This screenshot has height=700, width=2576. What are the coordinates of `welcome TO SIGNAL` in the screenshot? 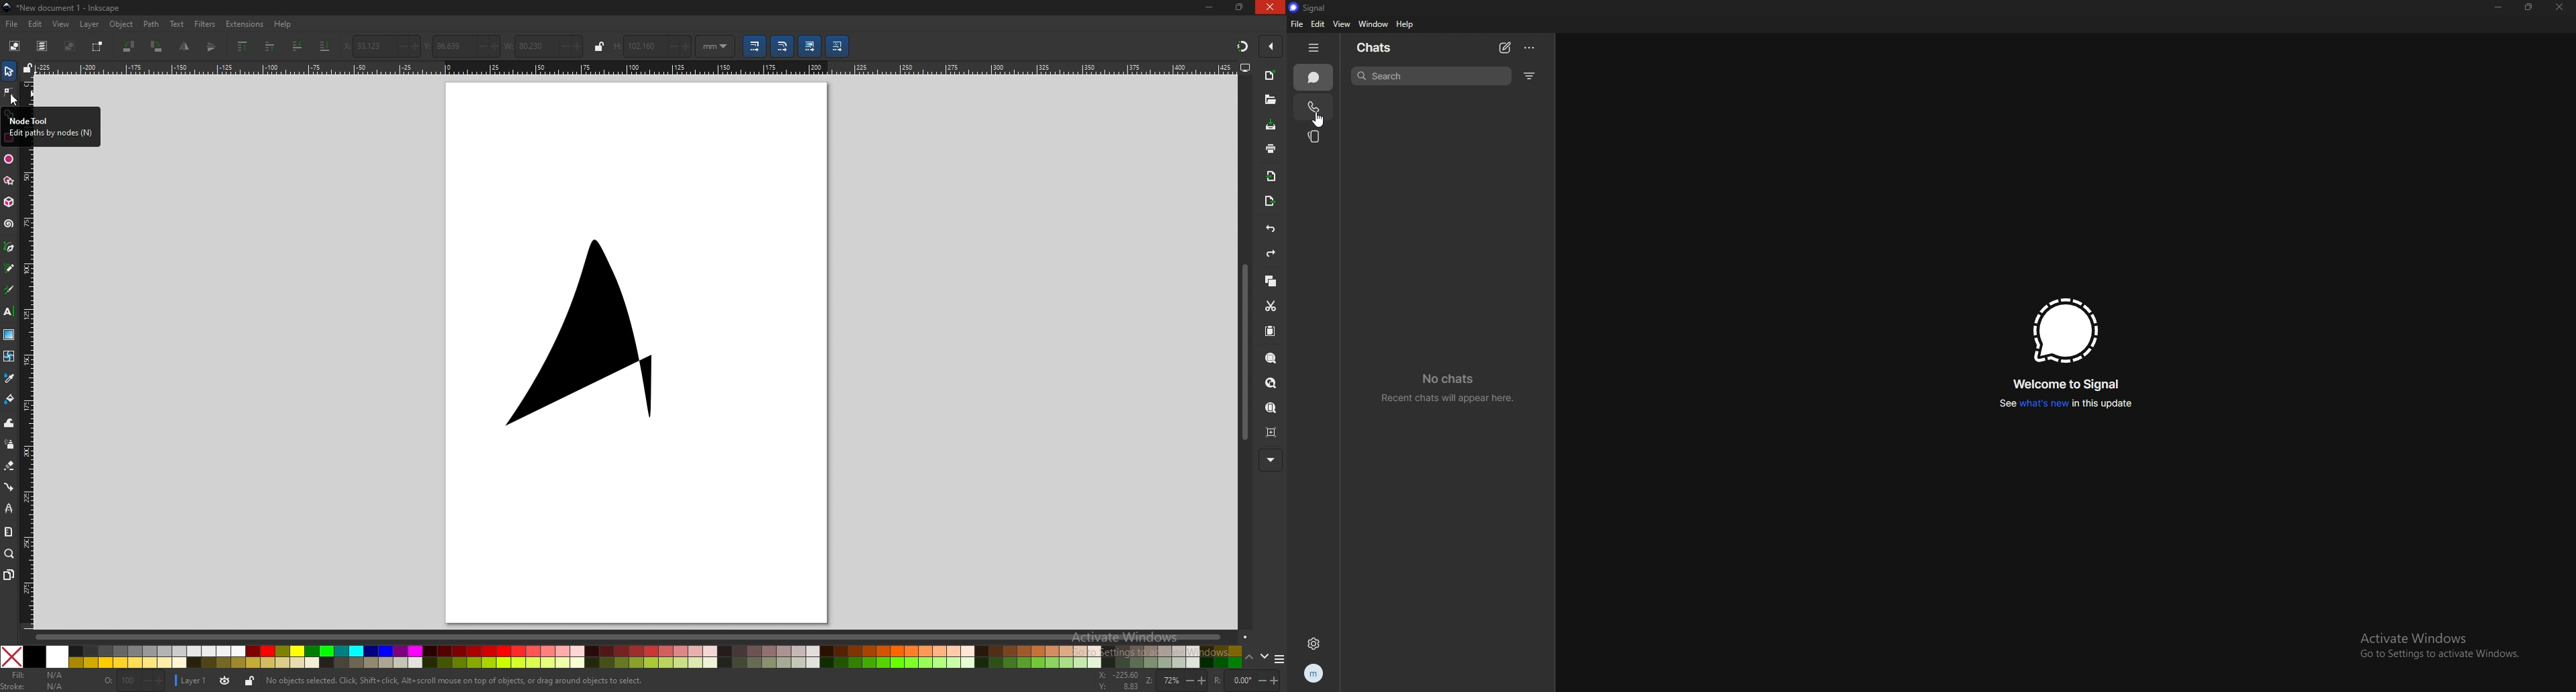 It's located at (2071, 383).